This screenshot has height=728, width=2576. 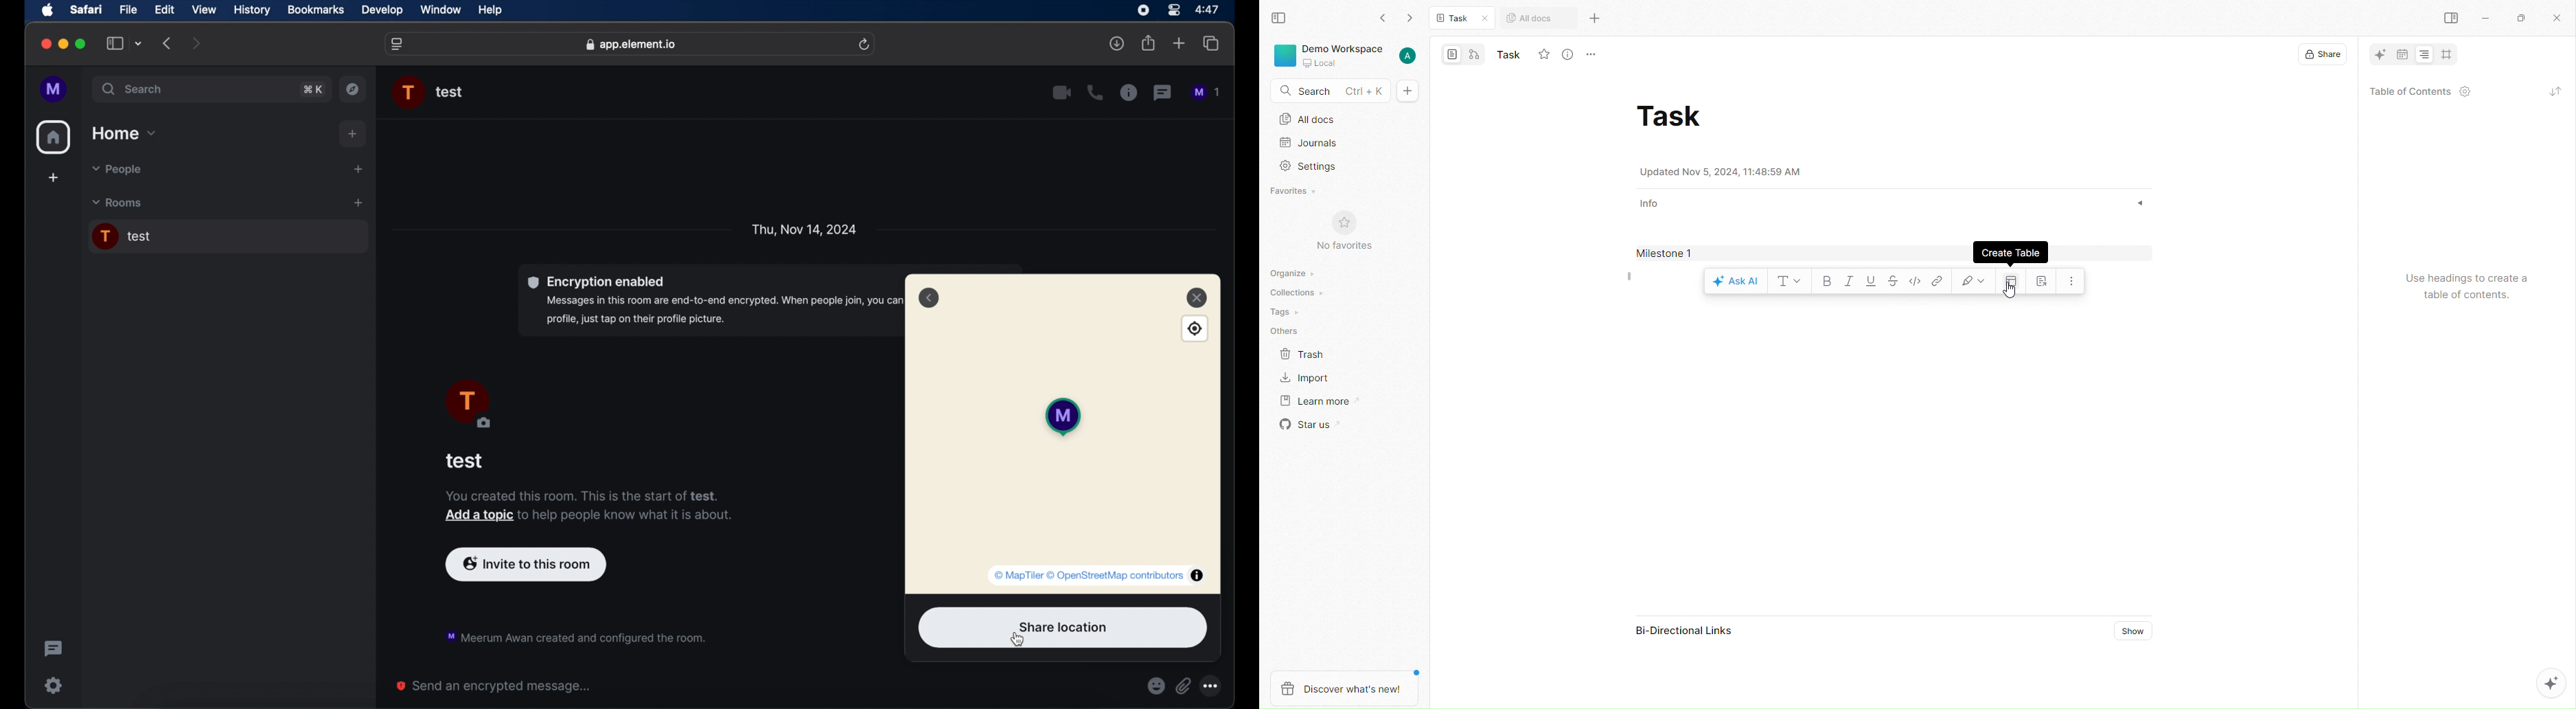 What do you see at coordinates (2379, 56) in the screenshot?
I see `AI tool` at bounding box center [2379, 56].